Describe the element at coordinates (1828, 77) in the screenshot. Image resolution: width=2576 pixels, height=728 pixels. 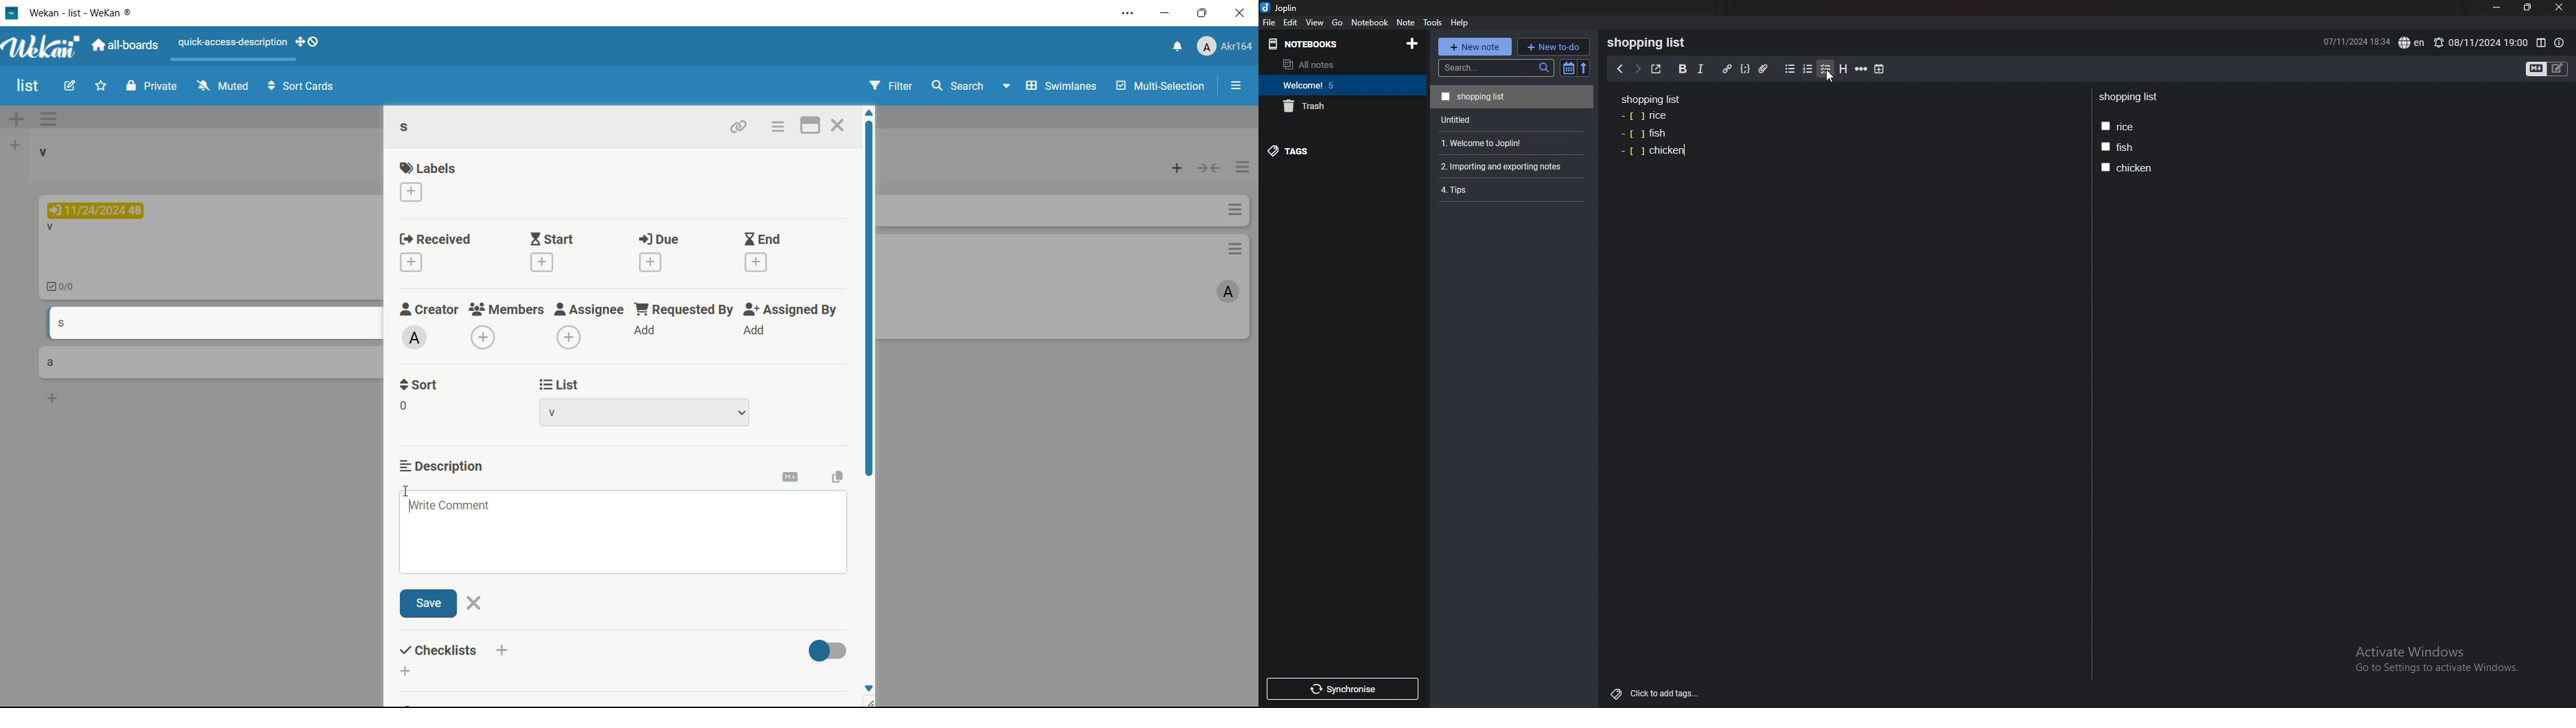
I see `Cursor` at that location.